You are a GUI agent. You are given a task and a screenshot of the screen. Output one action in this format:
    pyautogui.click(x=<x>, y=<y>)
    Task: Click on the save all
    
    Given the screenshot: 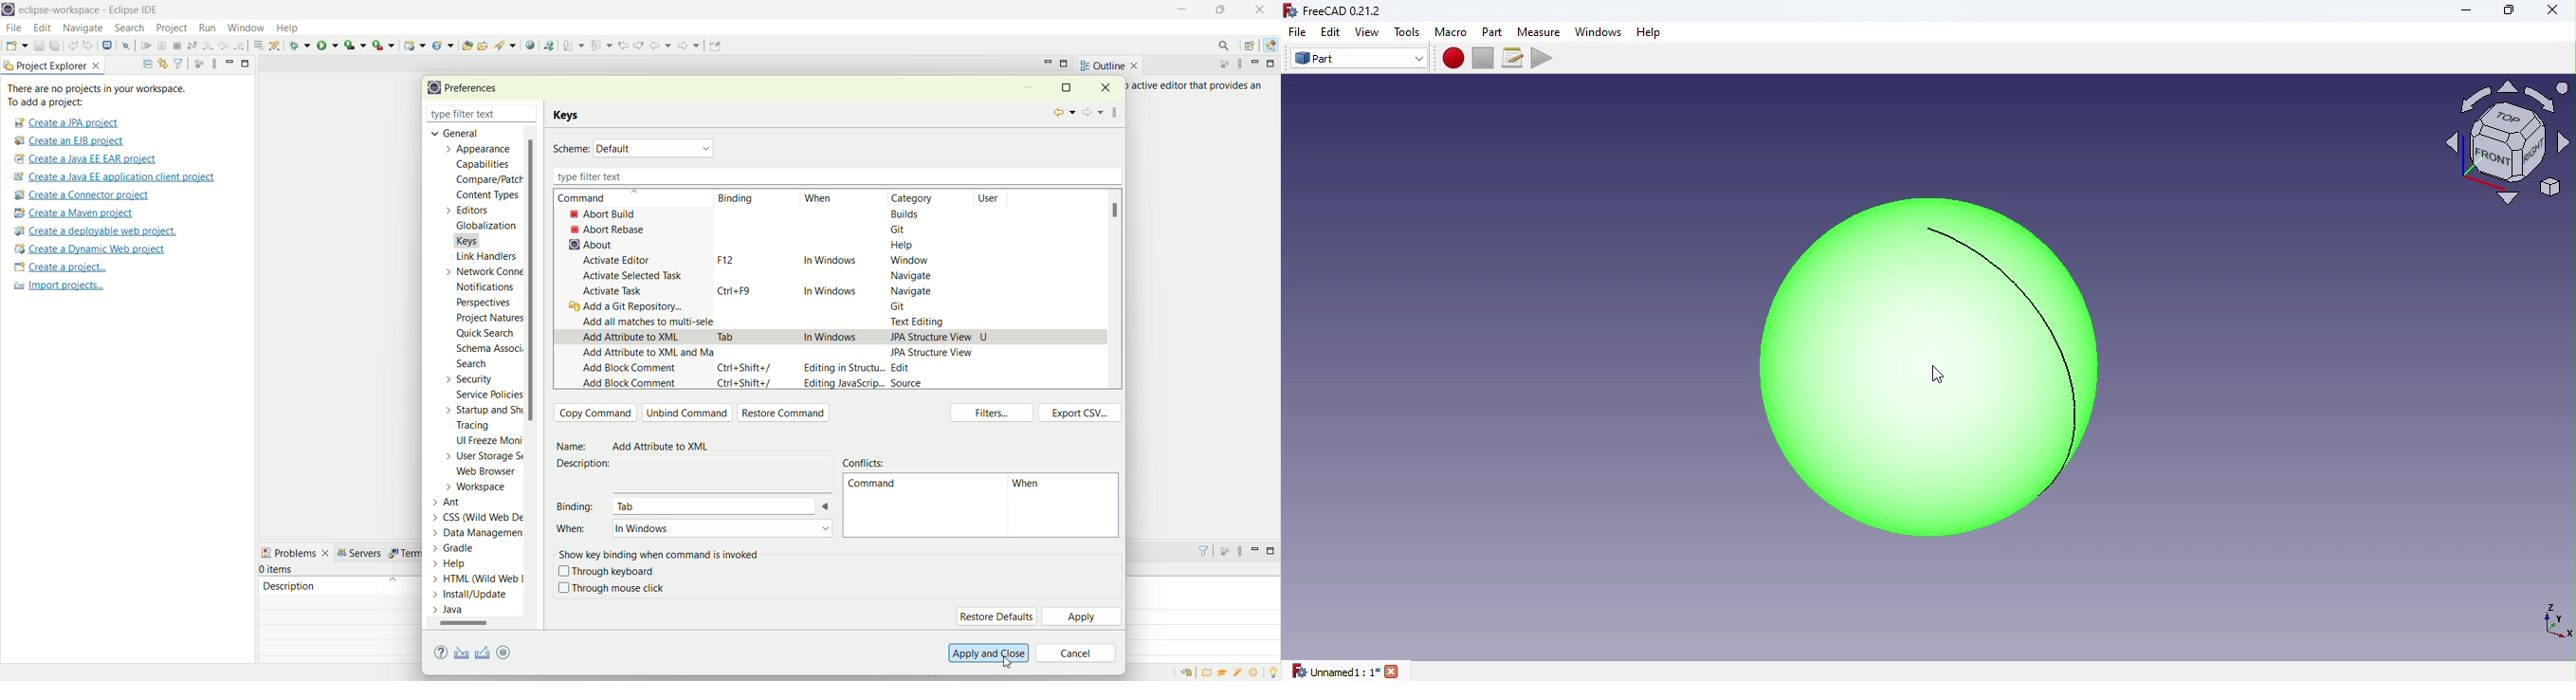 What is the action you would take?
    pyautogui.click(x=55, y=46)
    